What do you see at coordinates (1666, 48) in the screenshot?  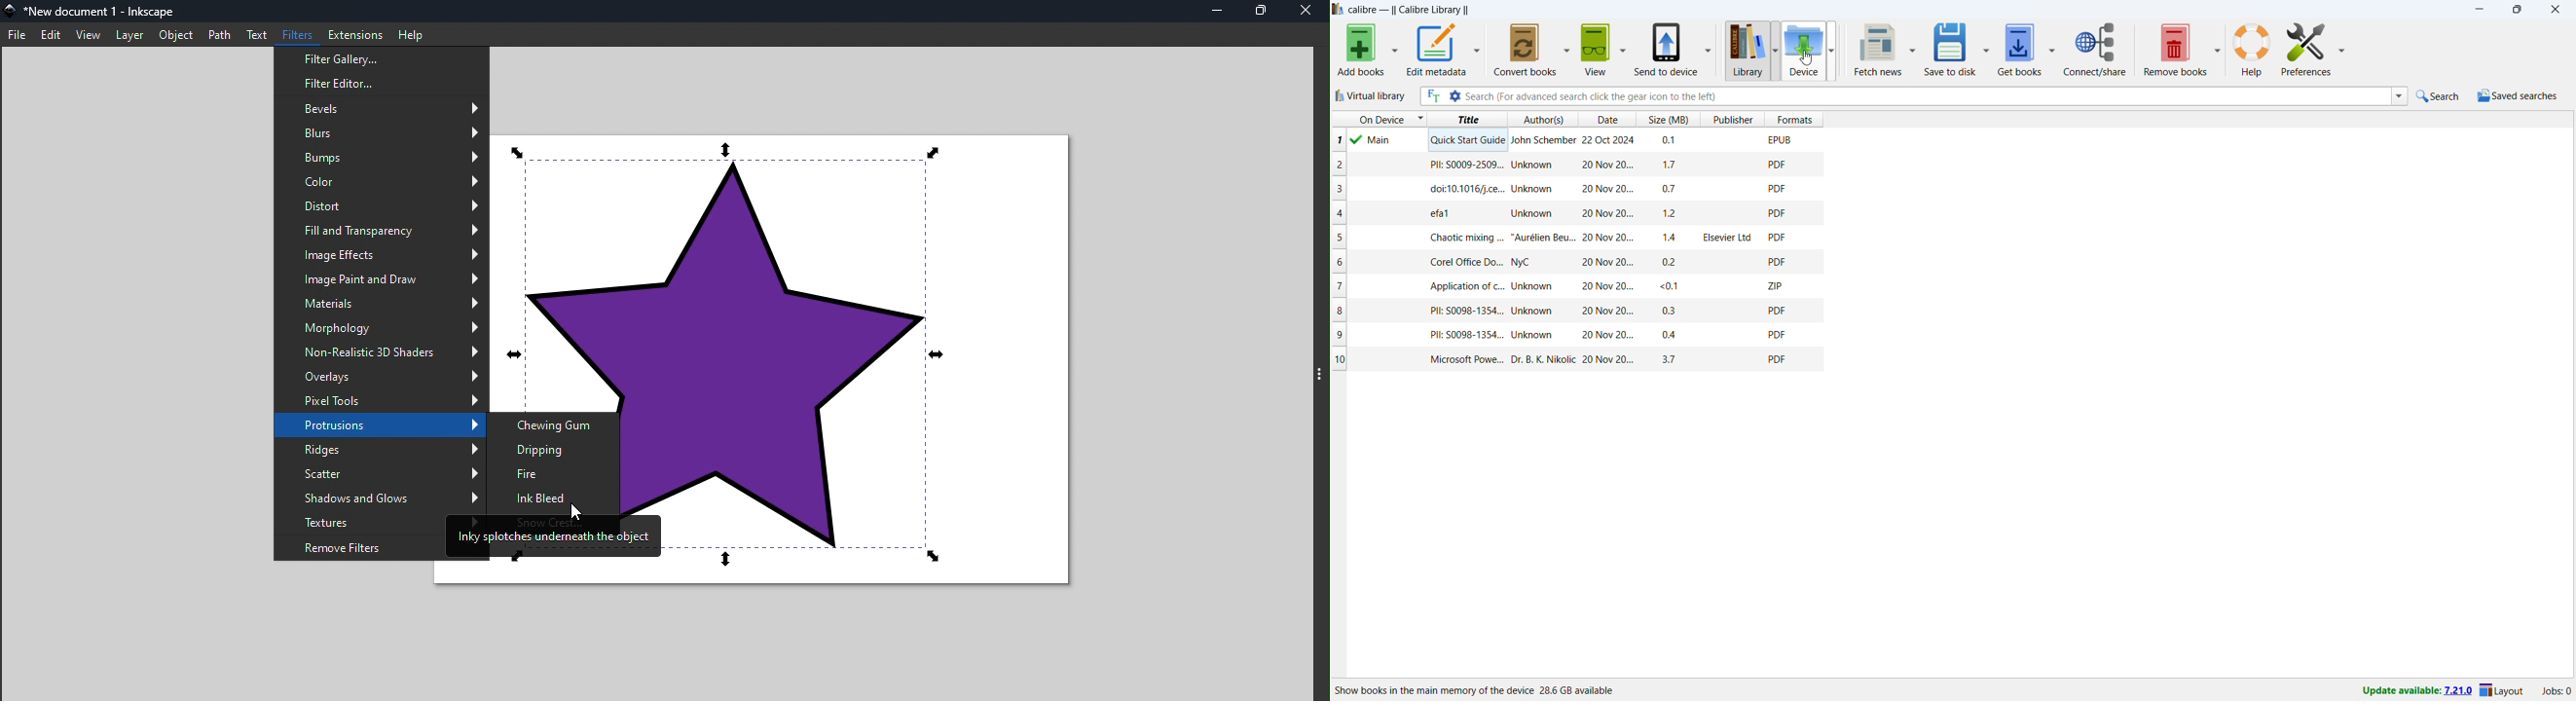 I see `send to device` at bounding box center [1666, 48].